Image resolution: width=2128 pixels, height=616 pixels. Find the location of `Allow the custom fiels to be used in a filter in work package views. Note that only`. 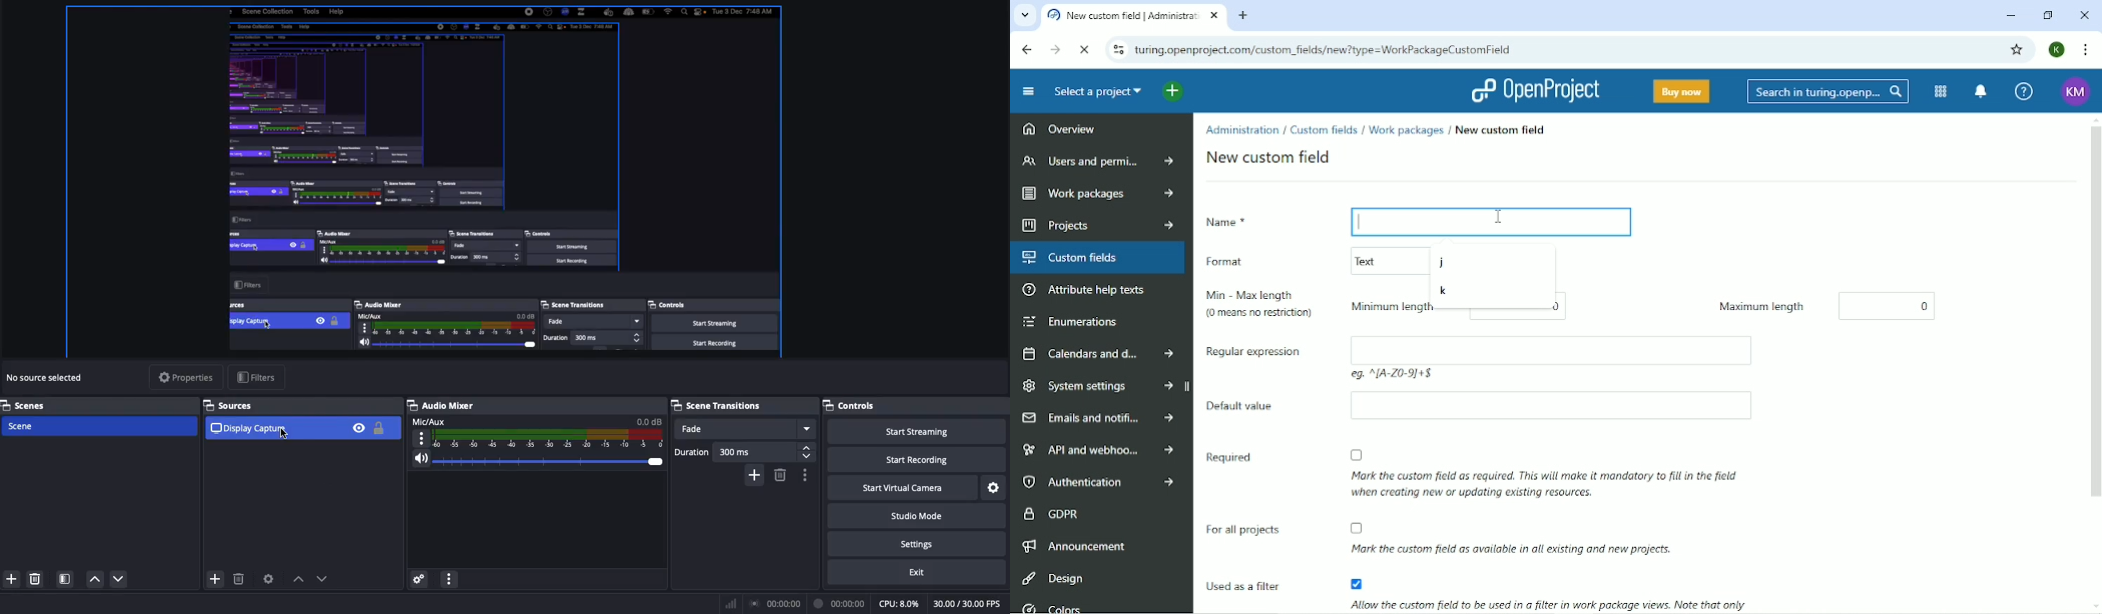

Allow the custom fiels to be used in a filter in work package views. Note that only is located at coordinates (1541, 593).